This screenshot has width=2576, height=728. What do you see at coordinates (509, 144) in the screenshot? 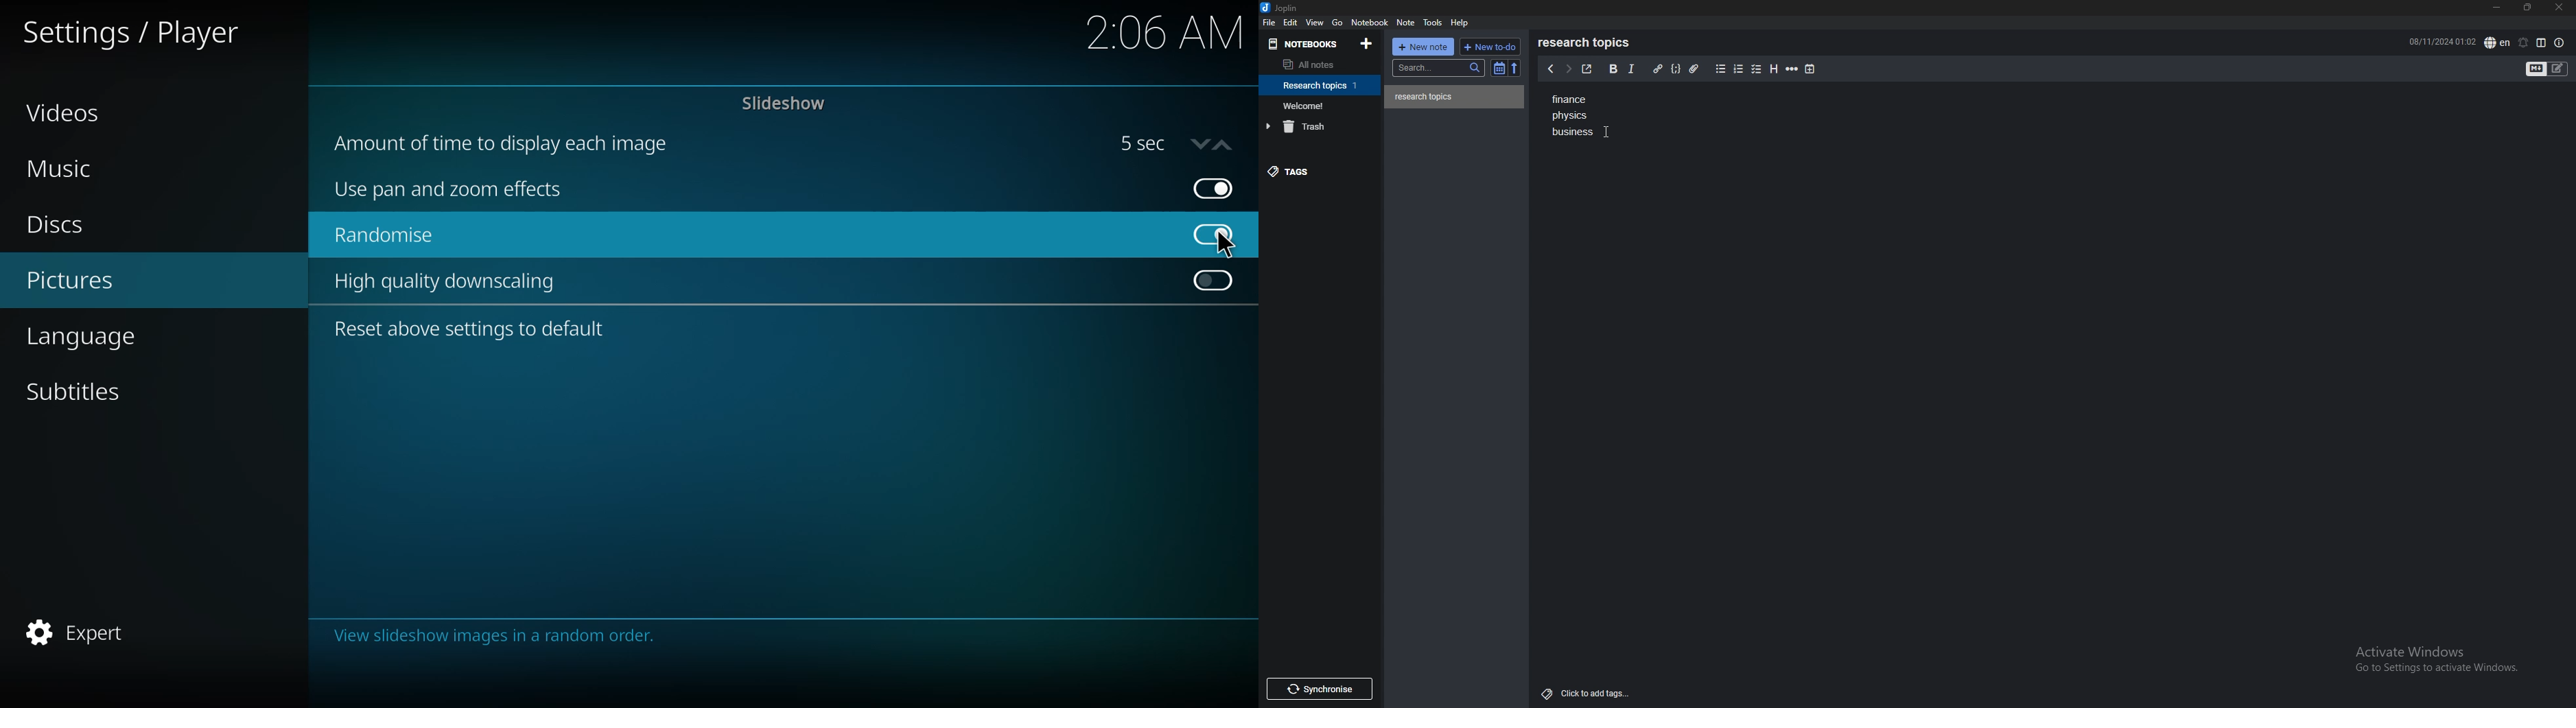
I see `amount of time to display each image` at bounding box center [509, 144].